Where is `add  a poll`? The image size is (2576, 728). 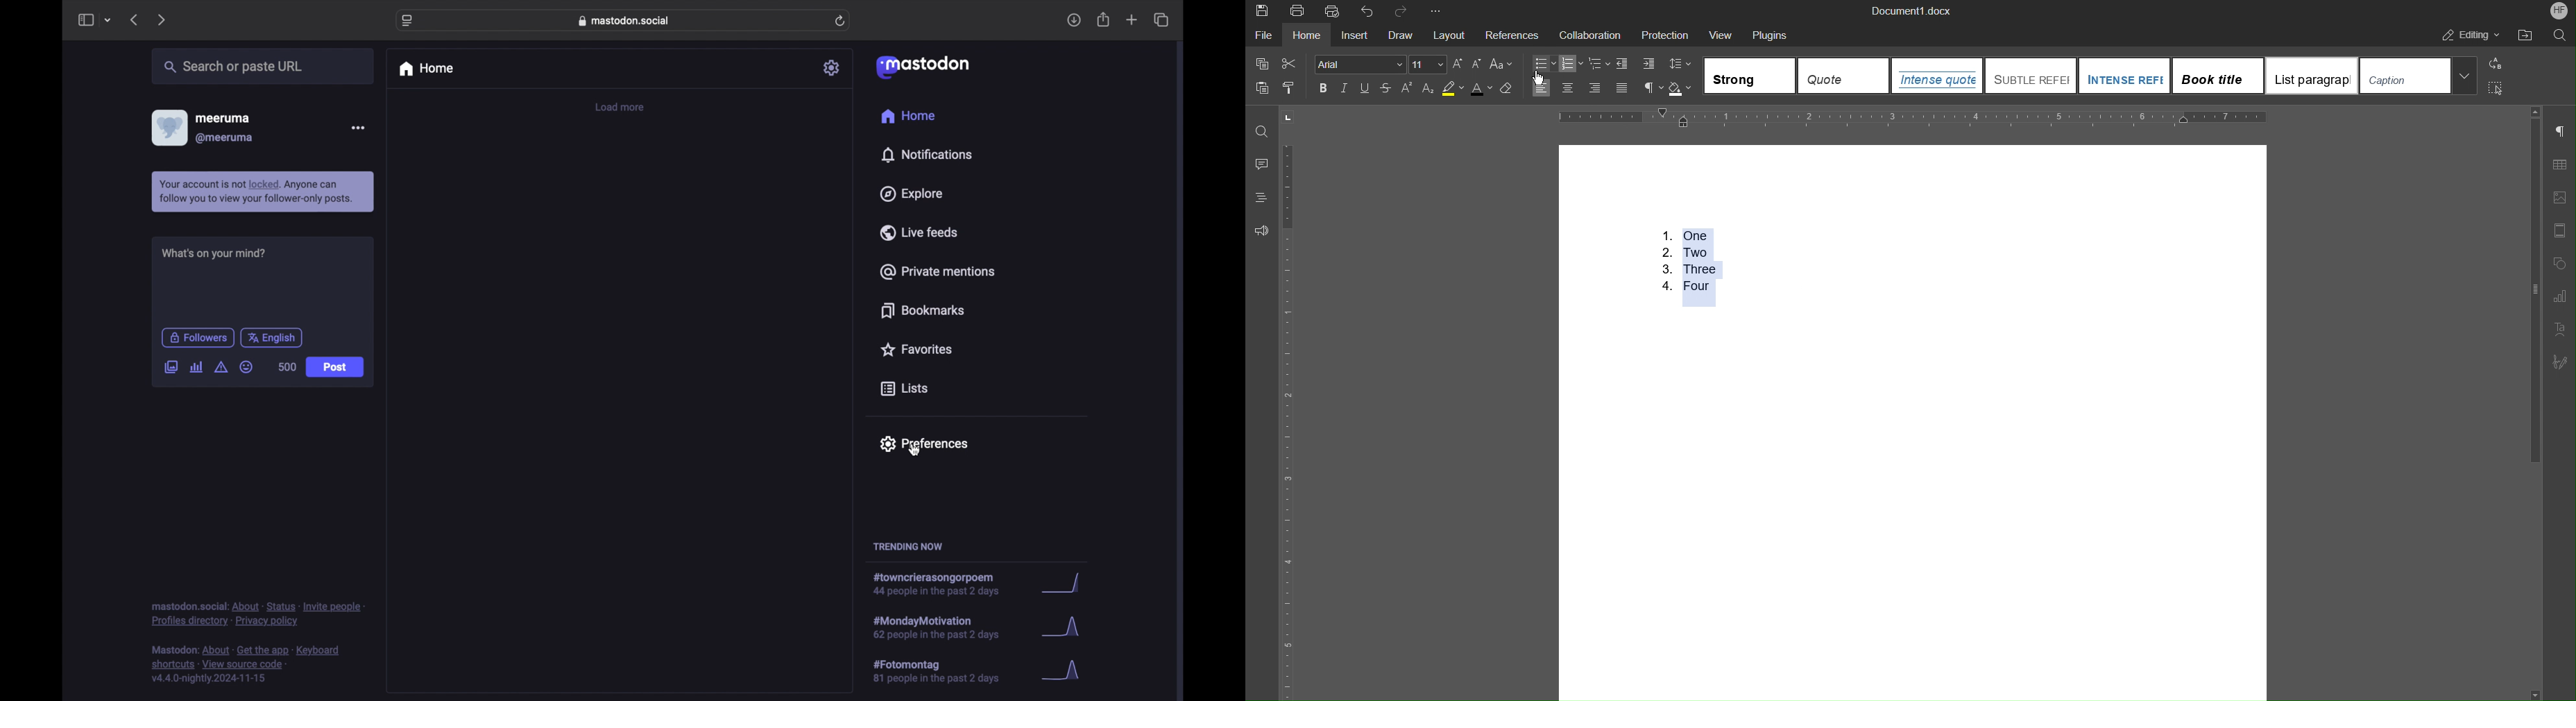
add  a poll is located at coordinates (195, 366).